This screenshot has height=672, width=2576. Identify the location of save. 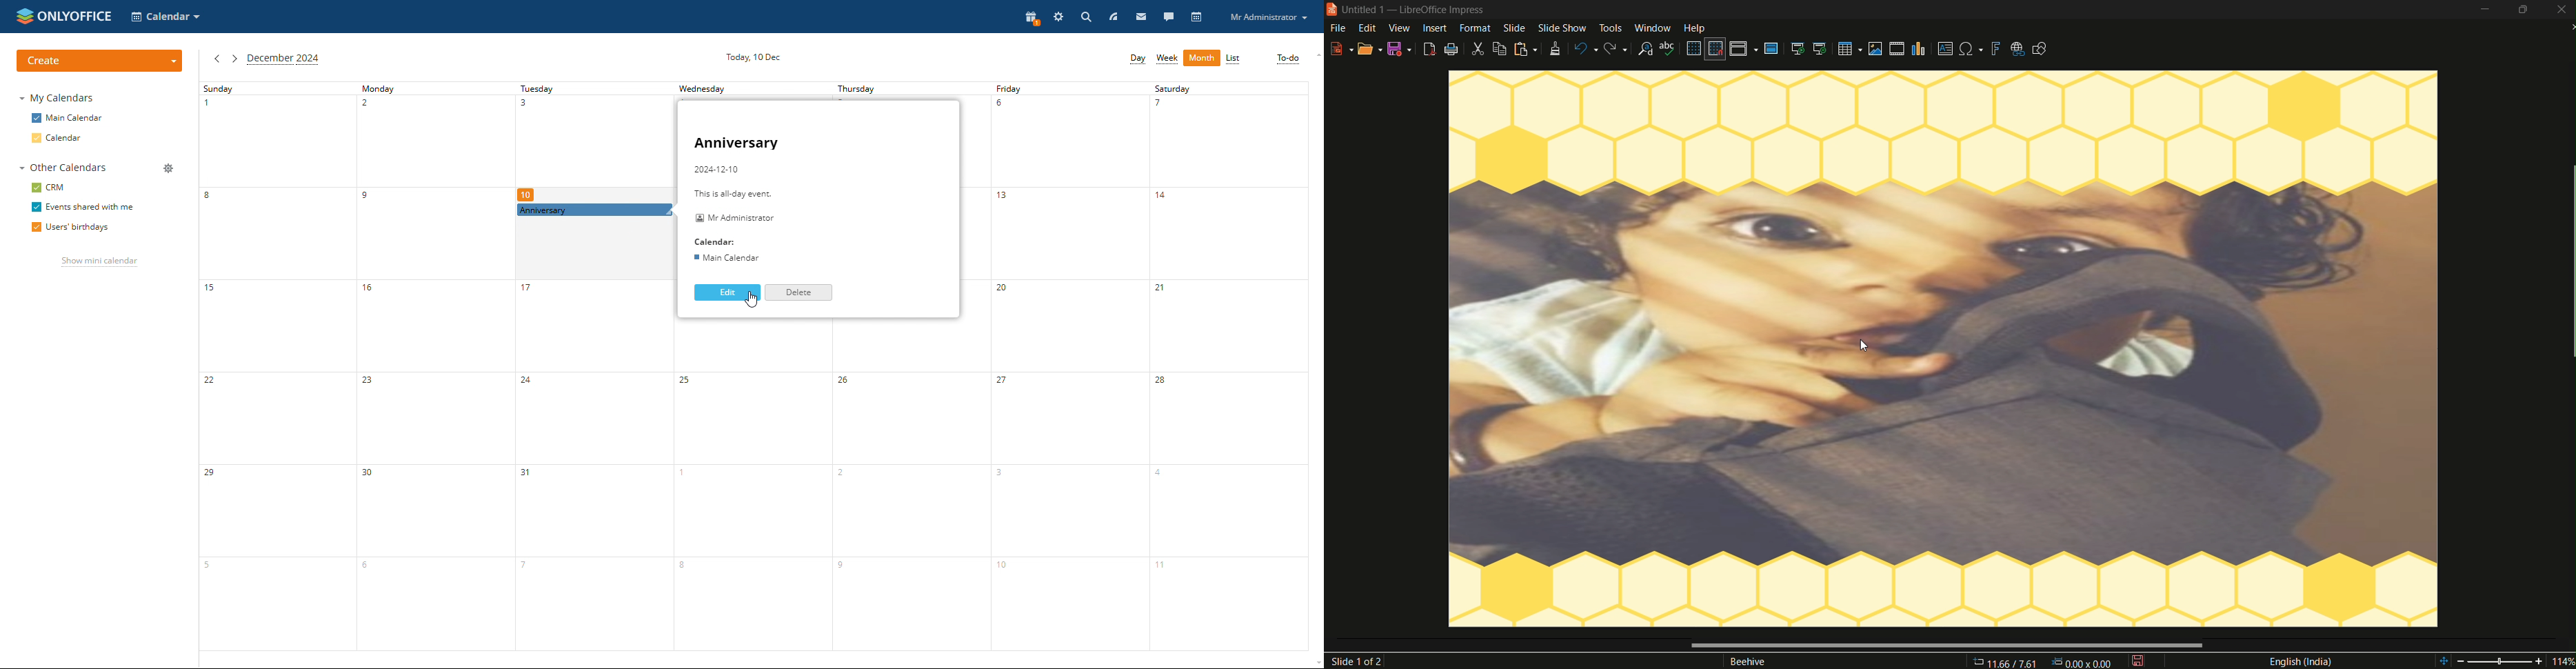
(2139, 662).